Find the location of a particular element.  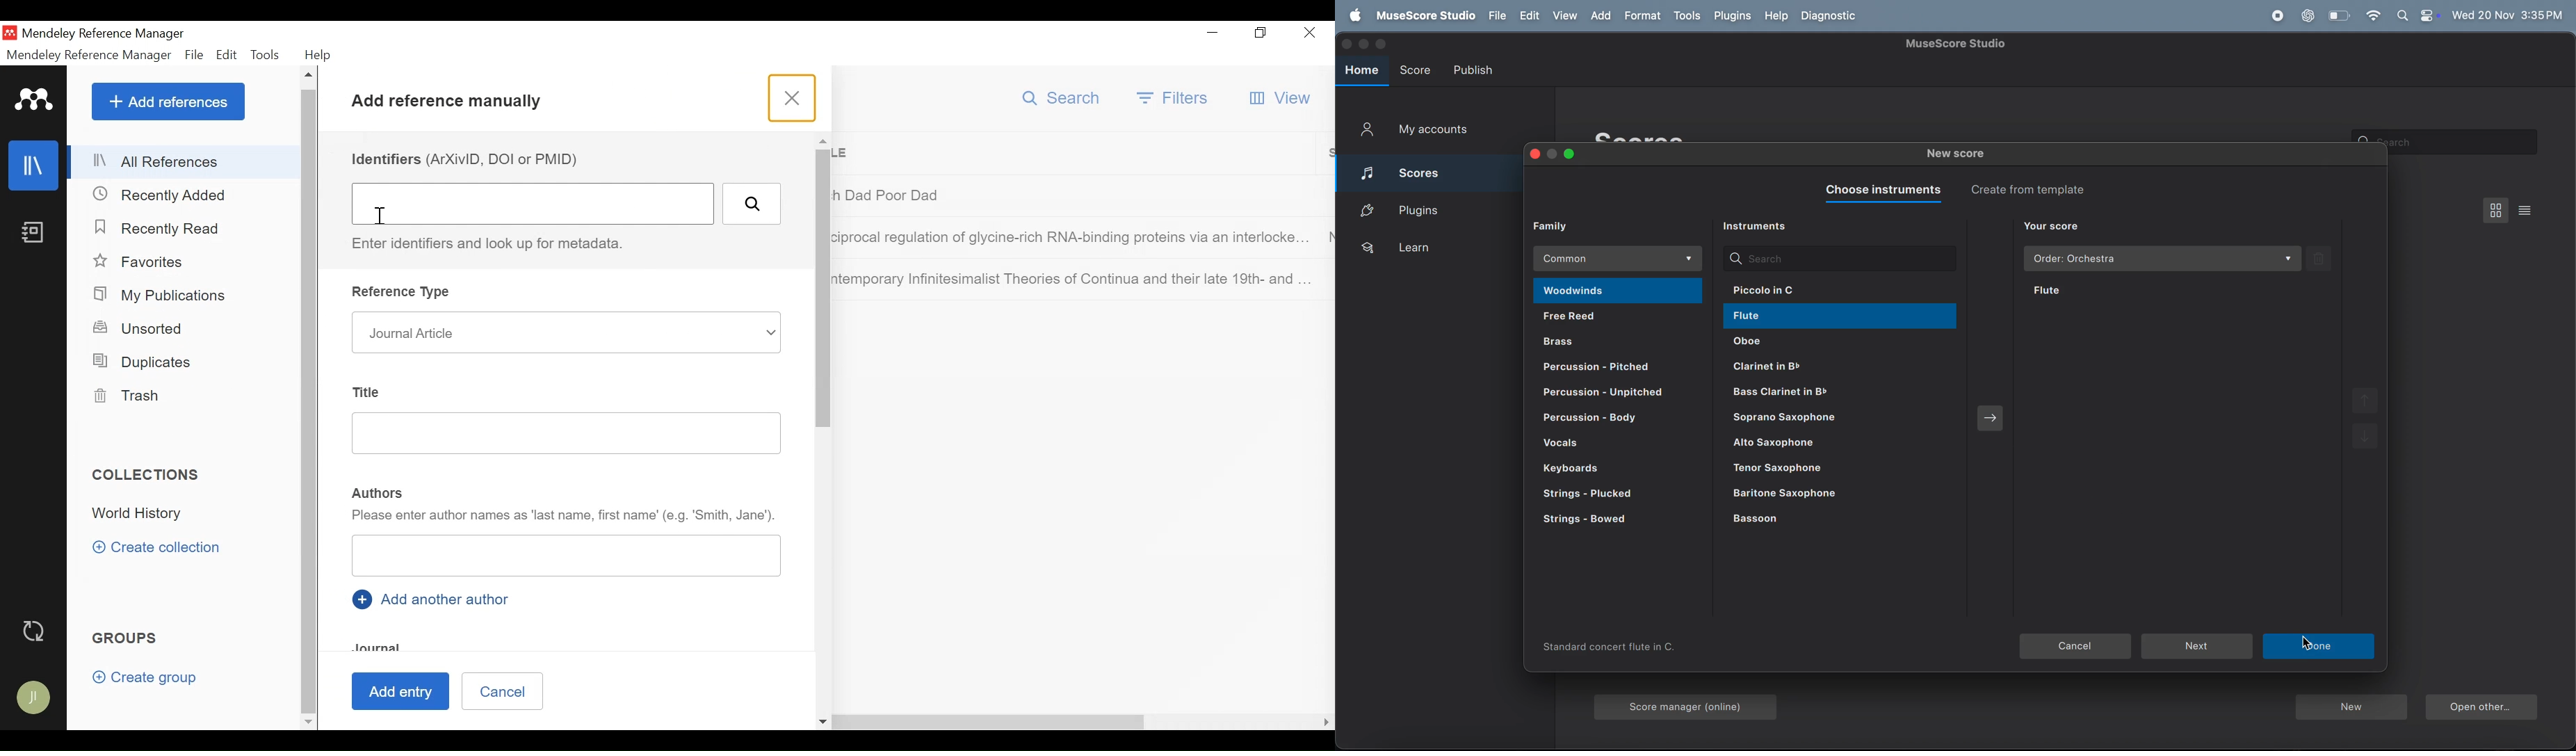

add is located at coordinates (1604, 16).